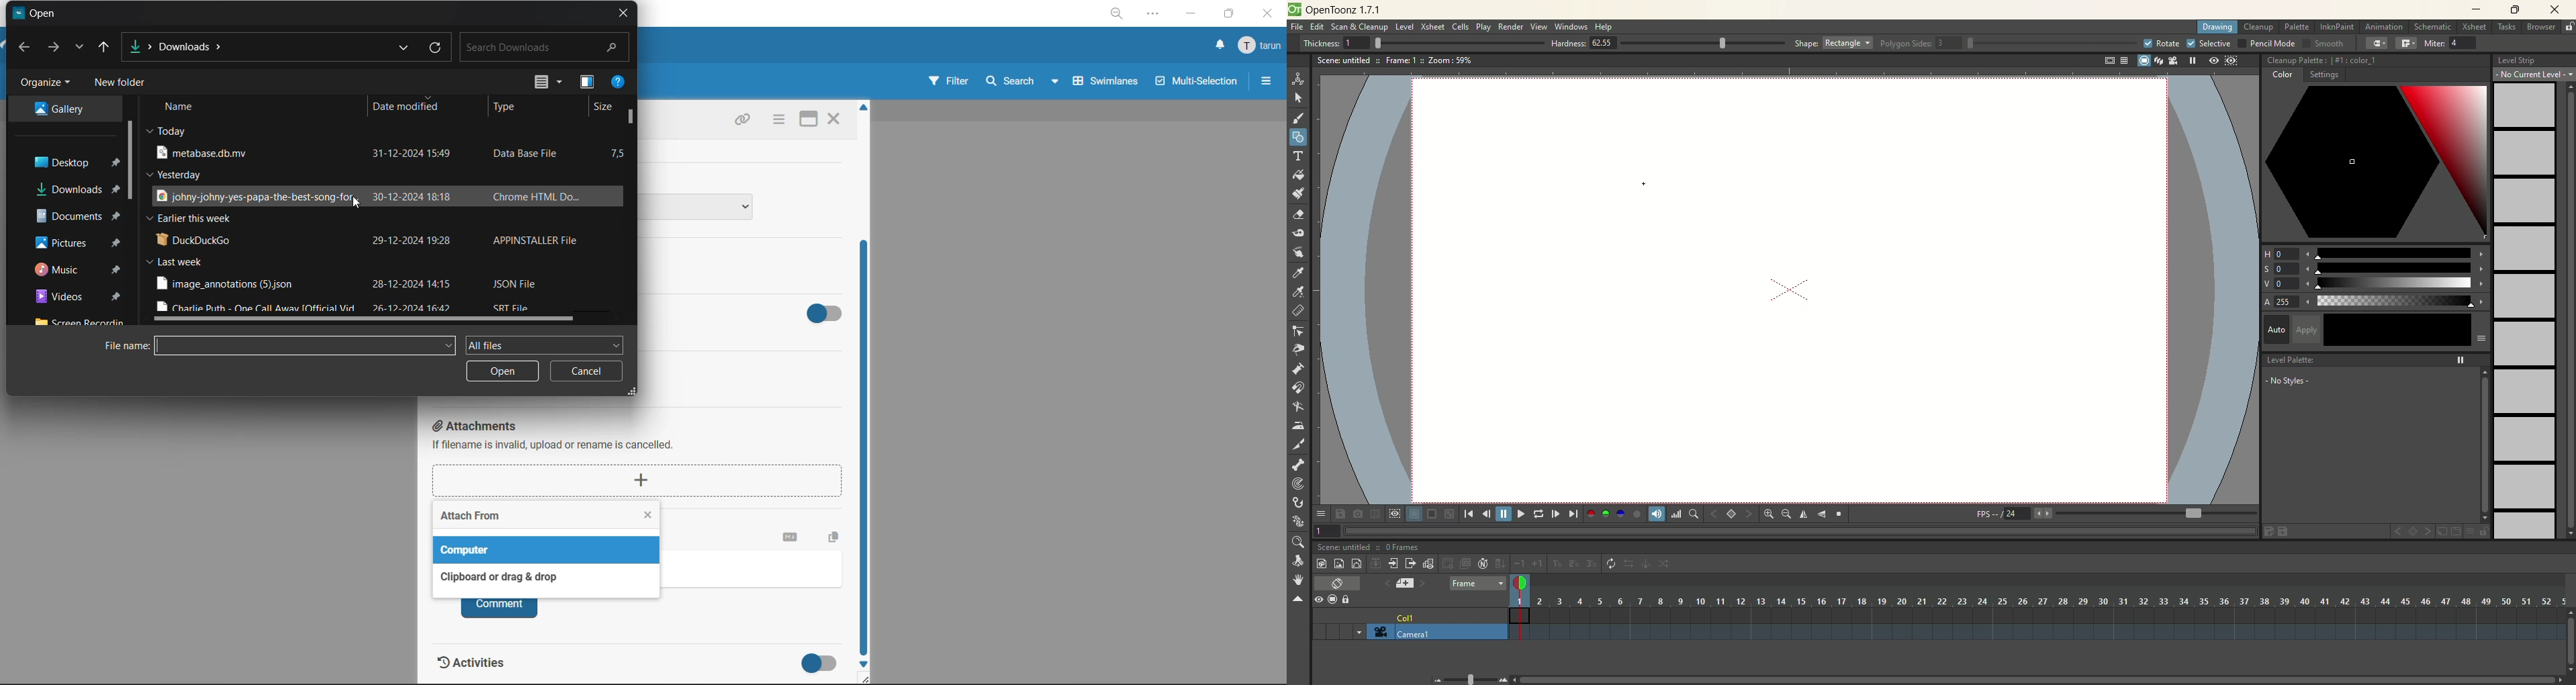 This screenshot has height=700, width=2576. I want to click on add new memo, so click(1404, 583).